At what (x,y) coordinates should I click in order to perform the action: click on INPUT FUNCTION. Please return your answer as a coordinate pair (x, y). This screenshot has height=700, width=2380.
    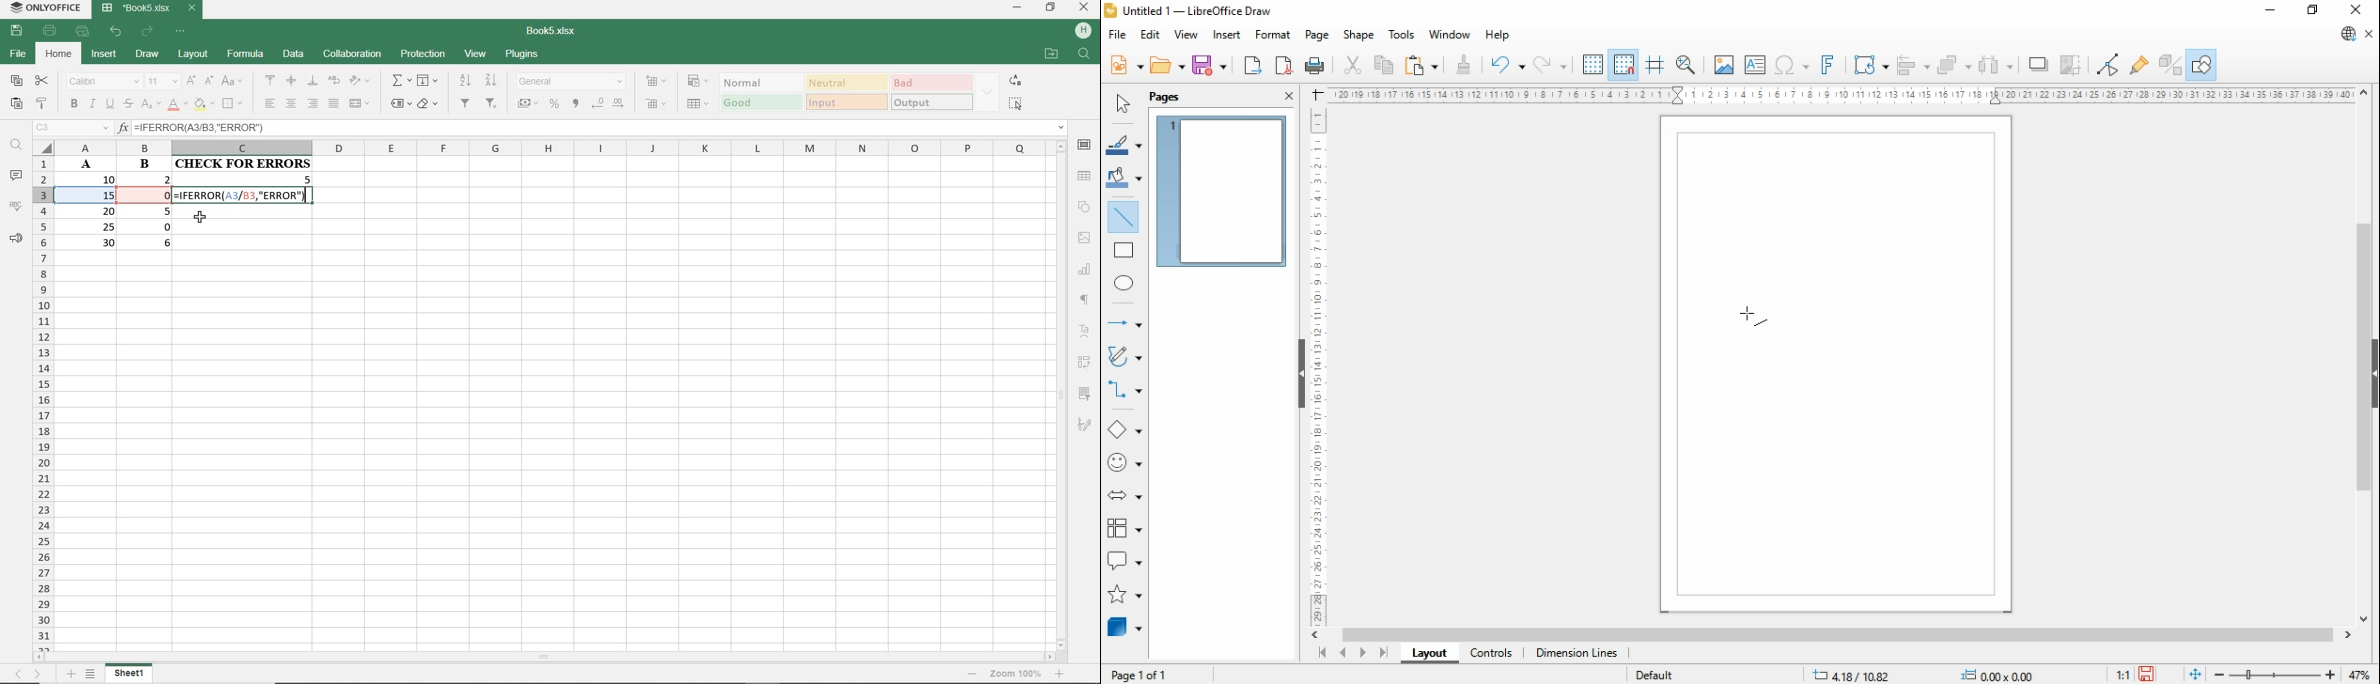
    Looking at the image, I should click on (592, 128).